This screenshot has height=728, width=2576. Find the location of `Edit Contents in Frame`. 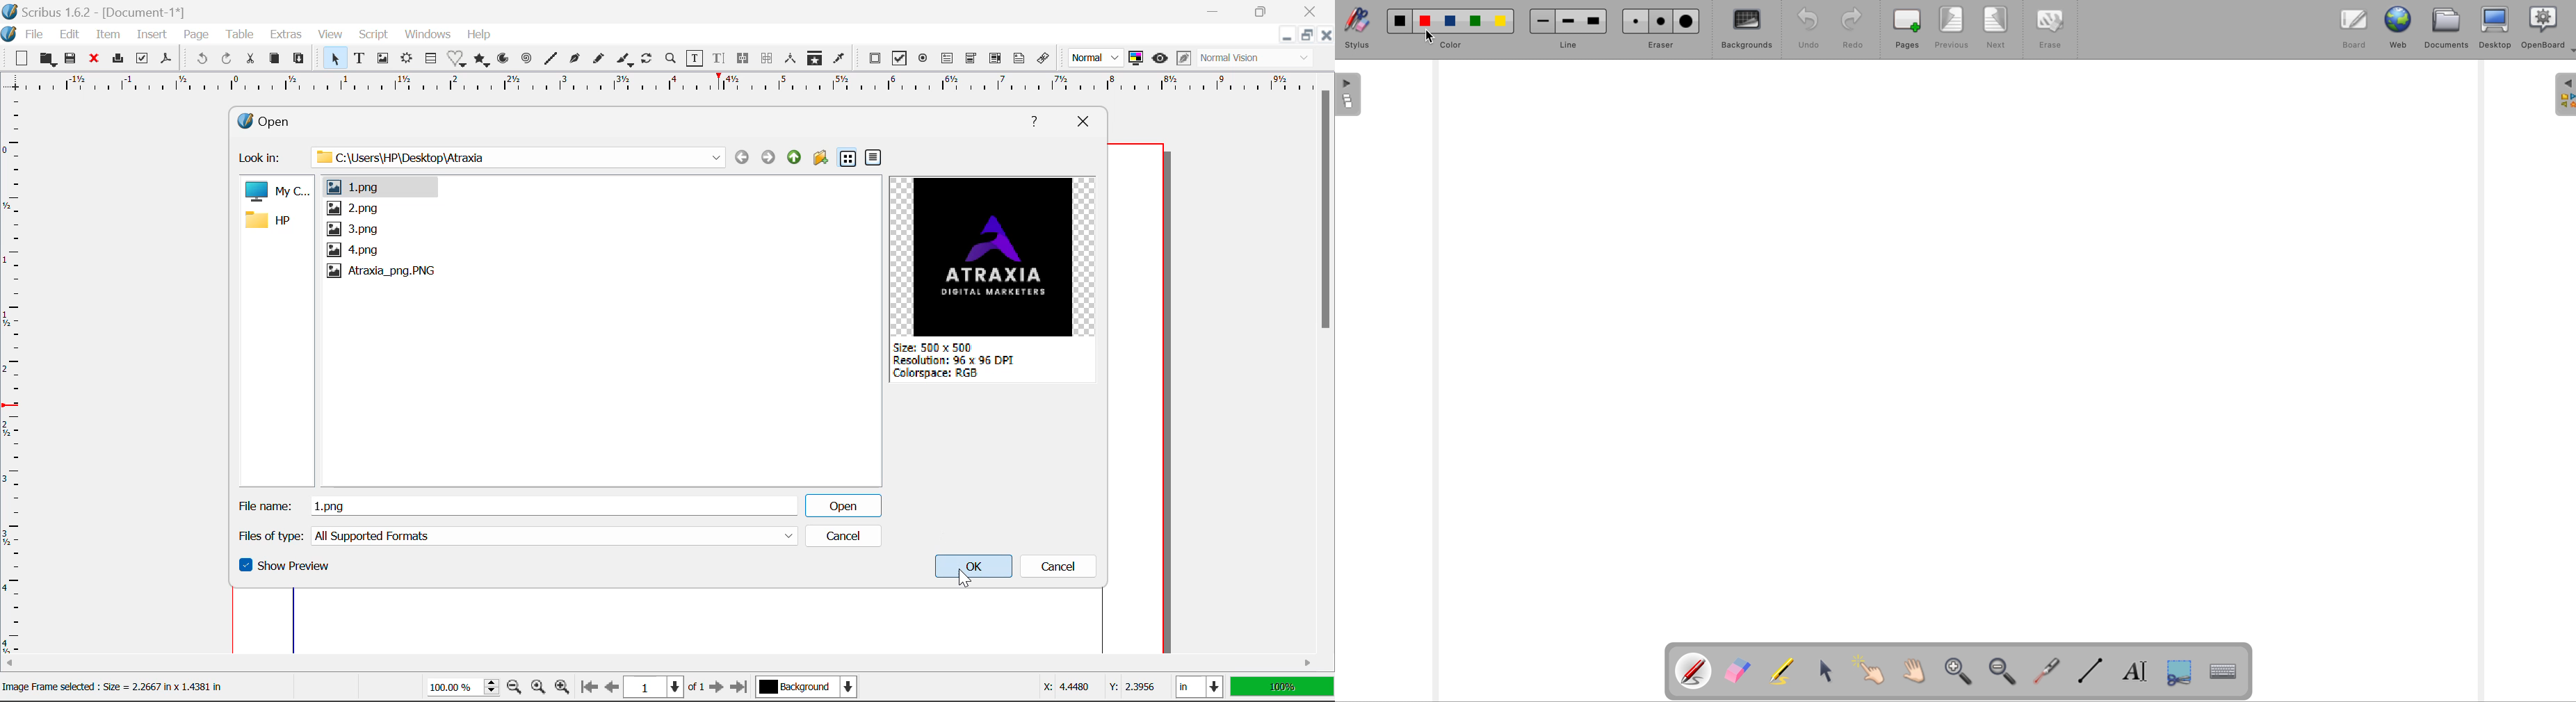

Edit Contents in Frame is located at coordinates (696, 58).